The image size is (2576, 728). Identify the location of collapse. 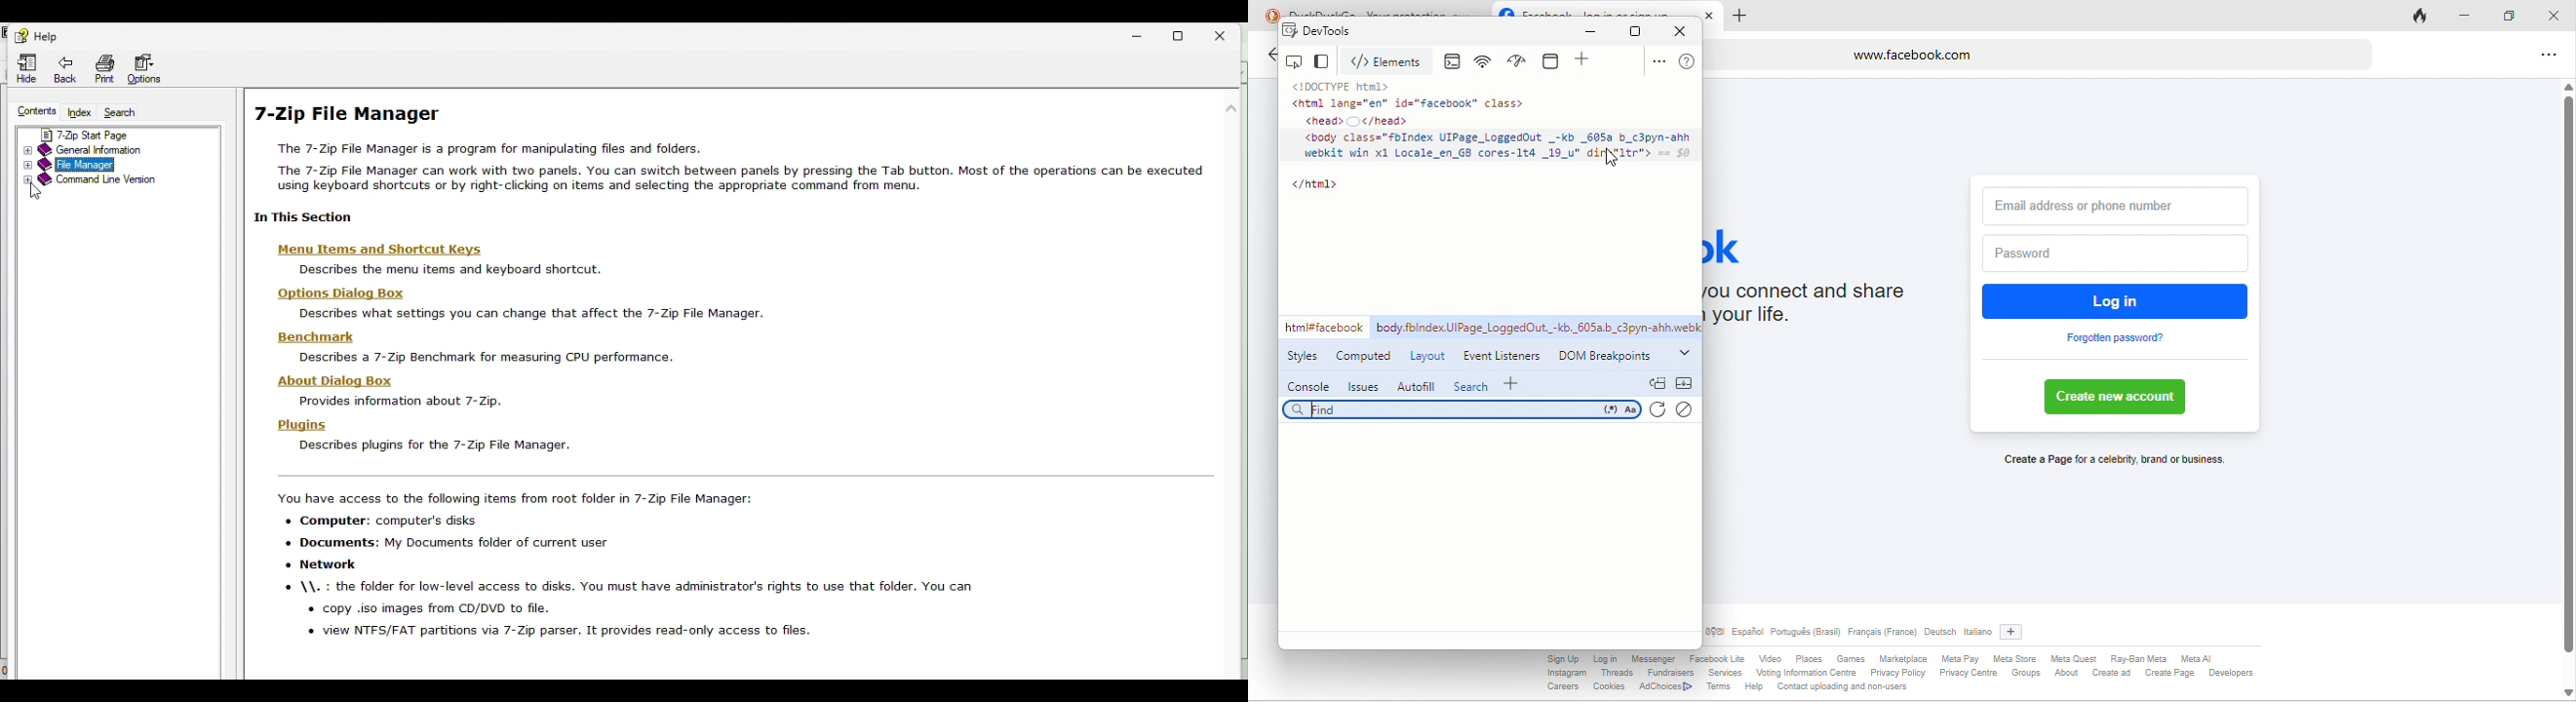
(1685, 383).